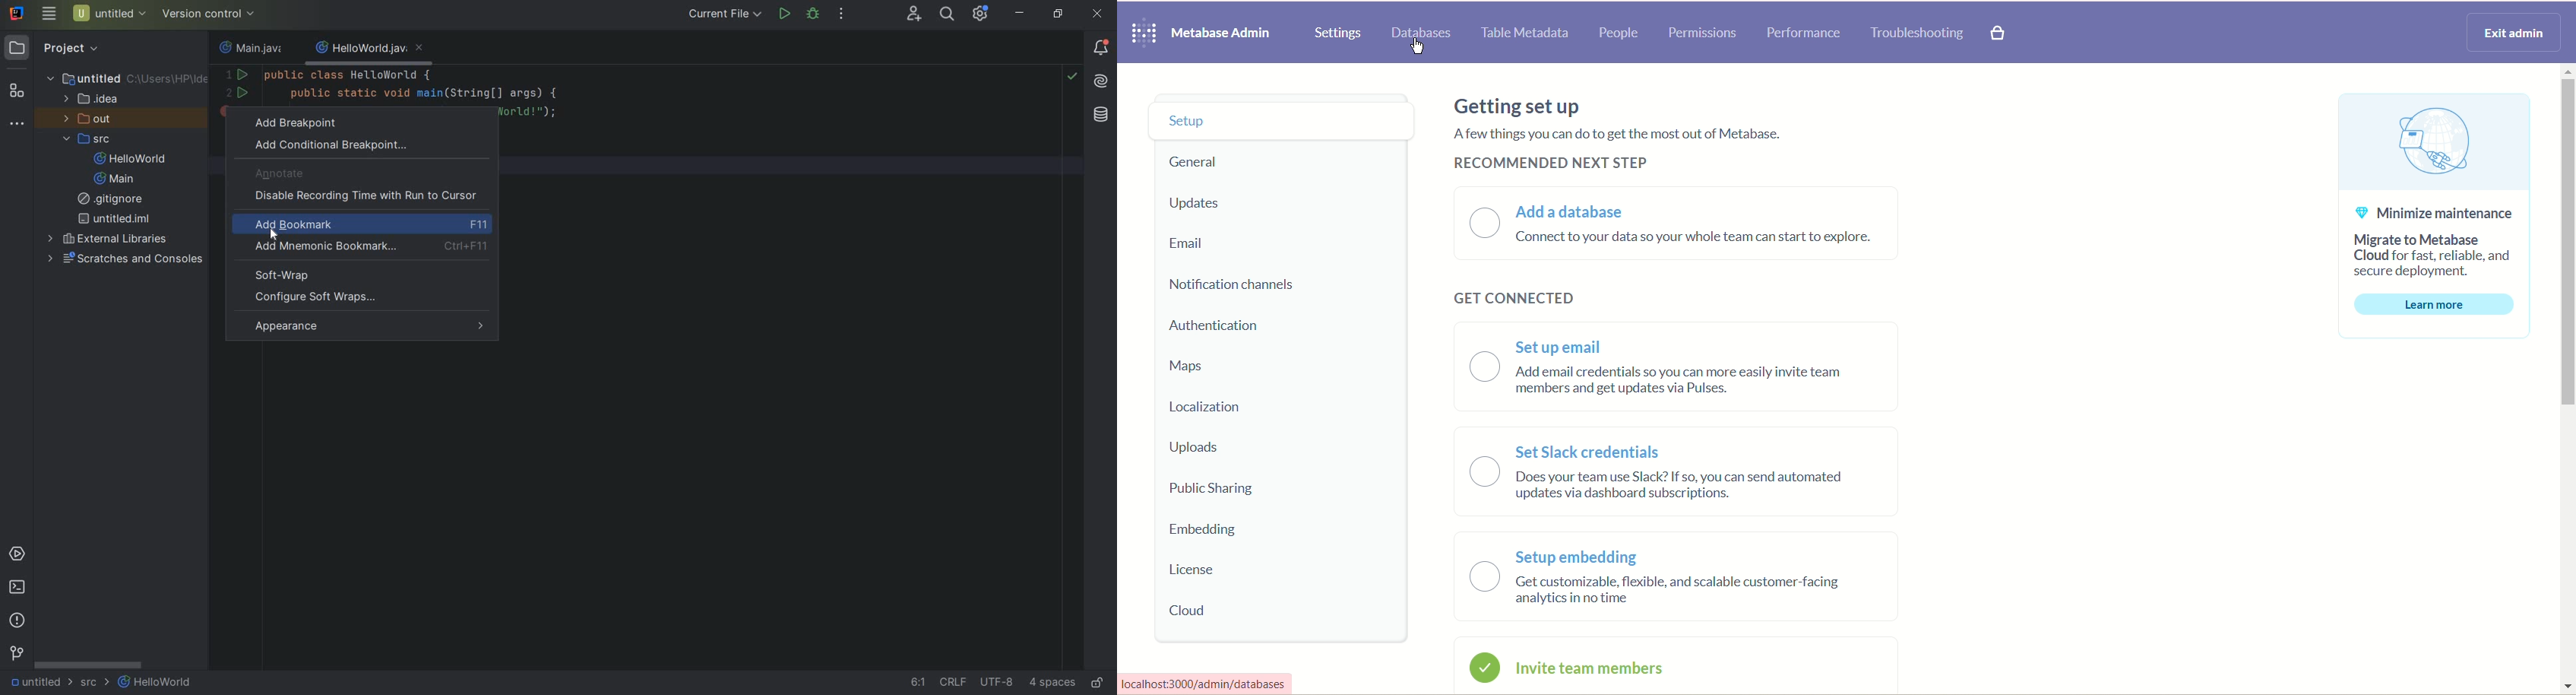  Describe the element at coordinates (91, 140) in the screenshot. I see `src` at that location.